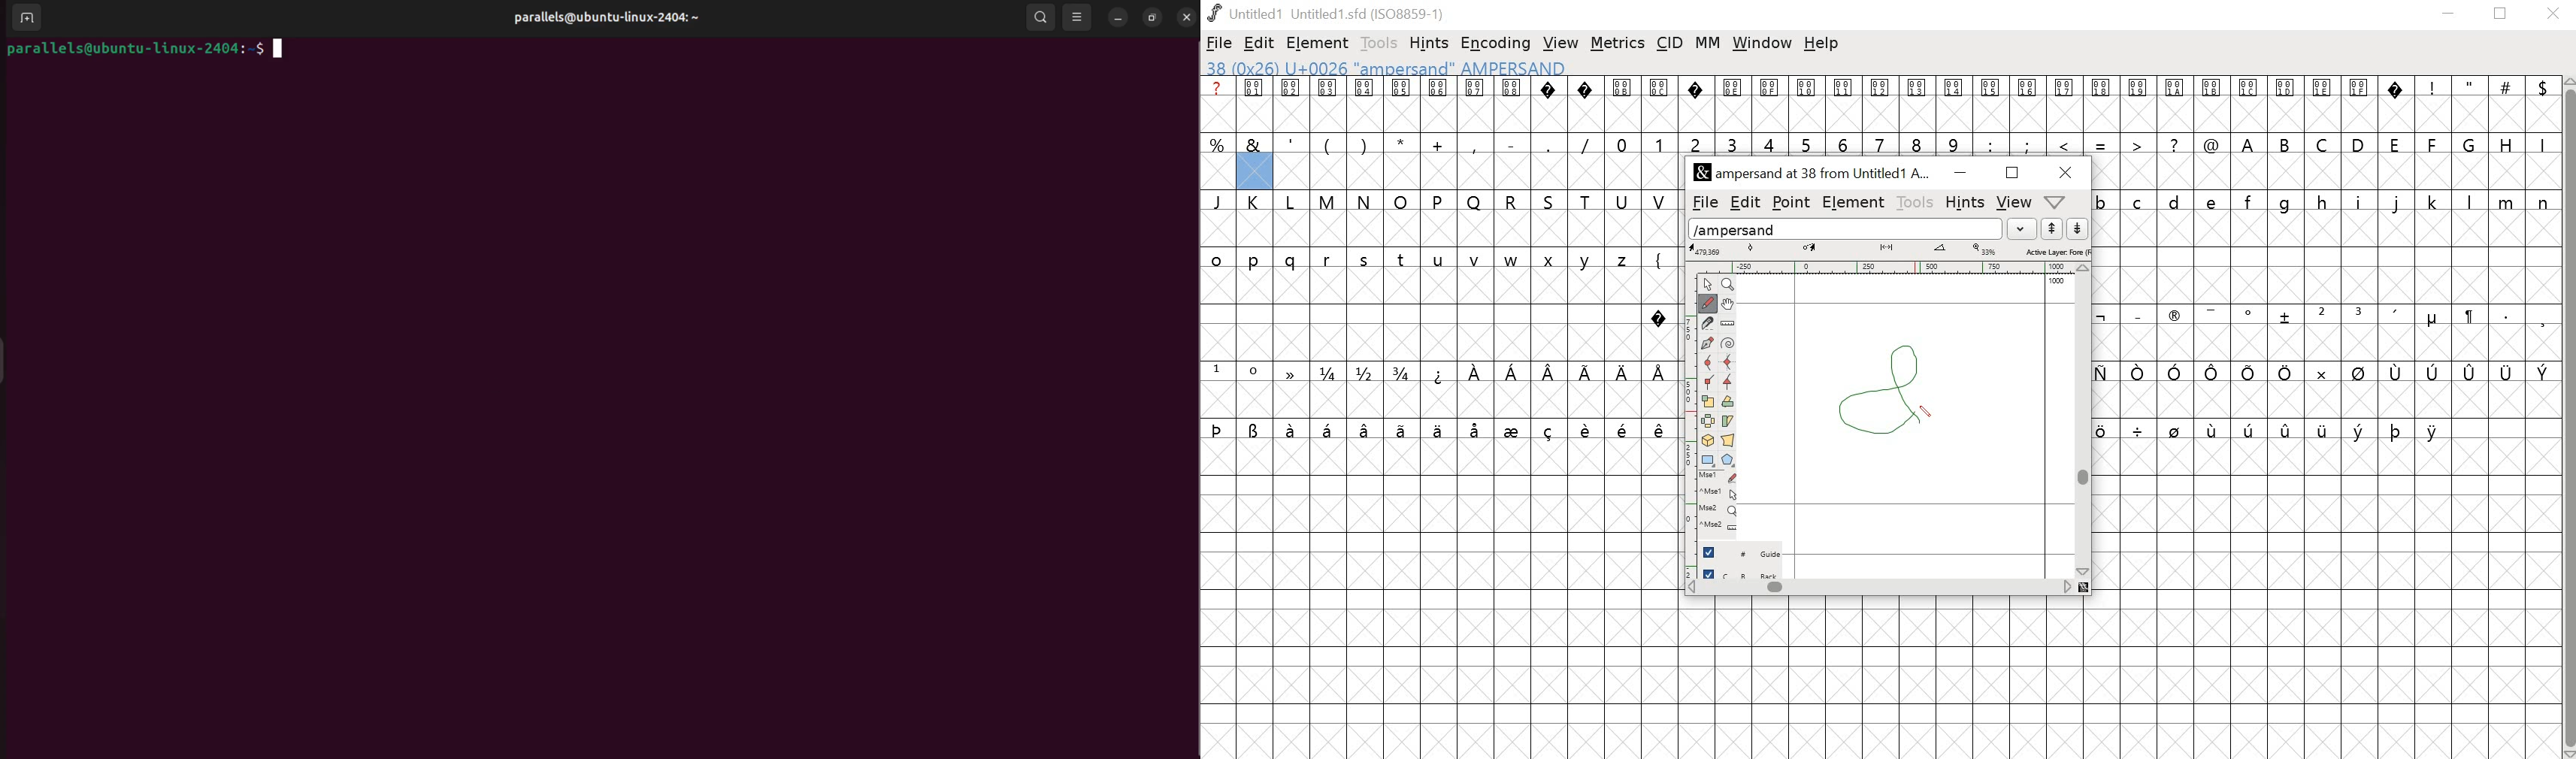 This screenshot has height=784, width=2576. What do you see at coordinates (2397, 316) in the screenshot?
I see `'` at bounding box center [2397, 316].